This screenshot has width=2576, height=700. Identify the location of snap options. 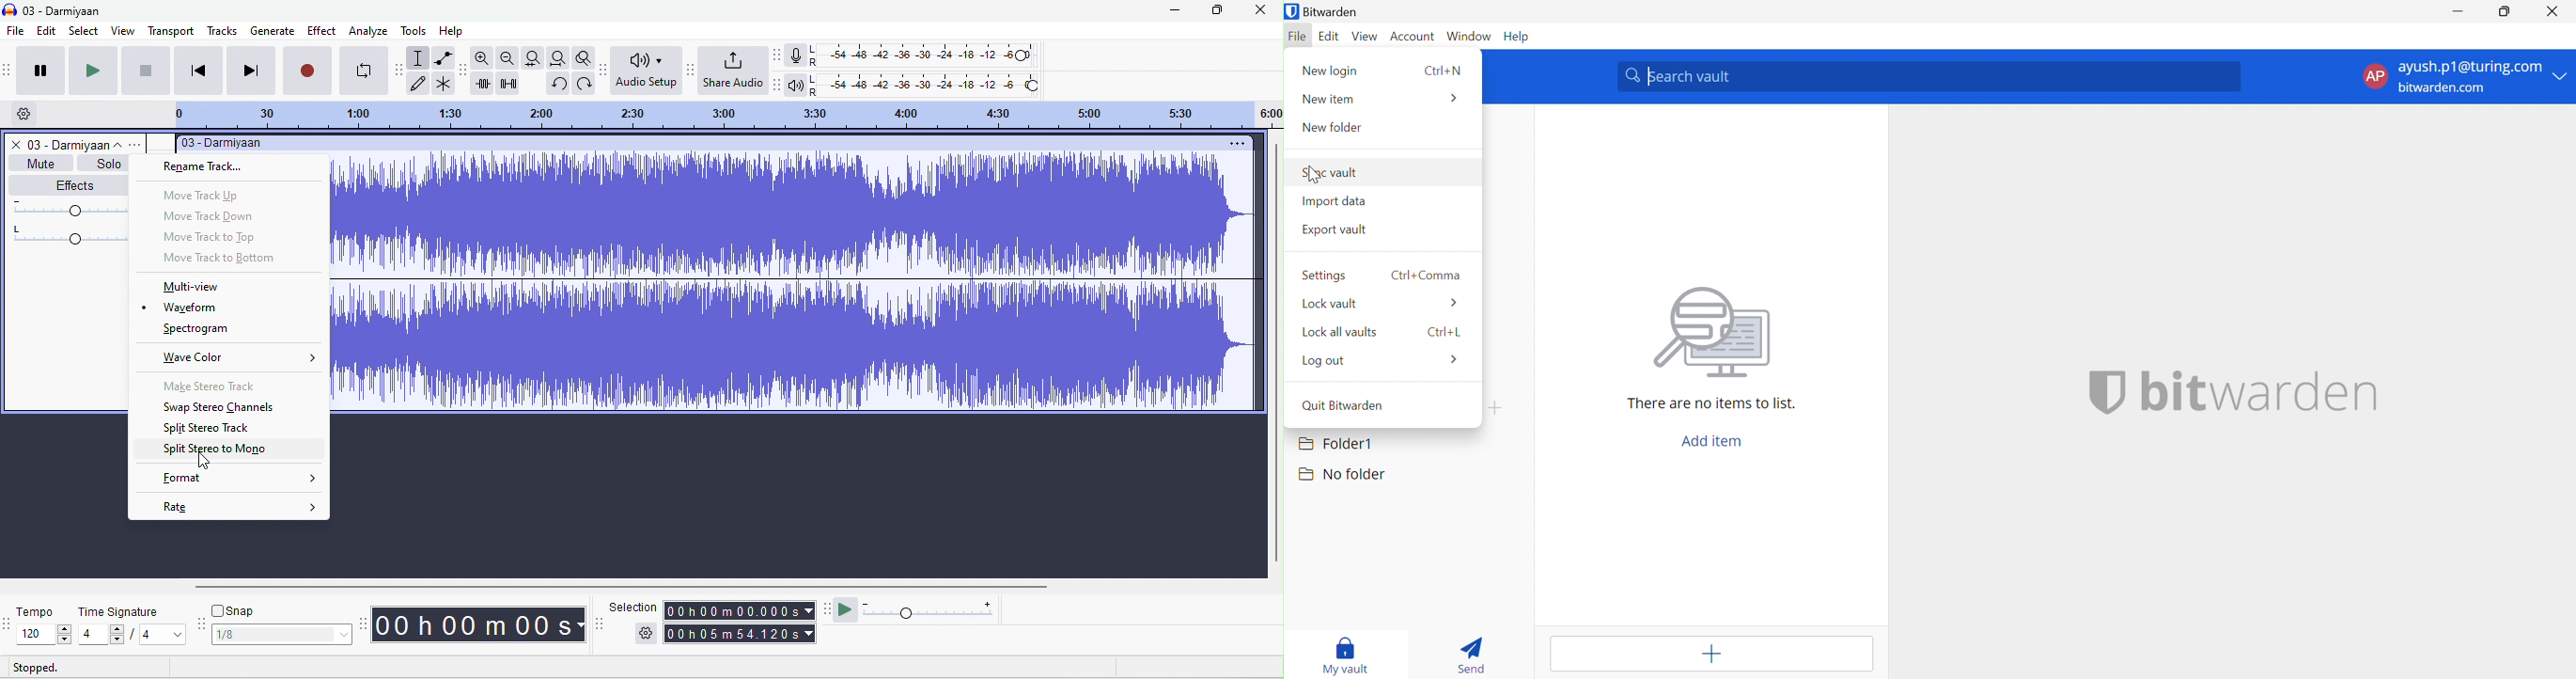
(200, 622).